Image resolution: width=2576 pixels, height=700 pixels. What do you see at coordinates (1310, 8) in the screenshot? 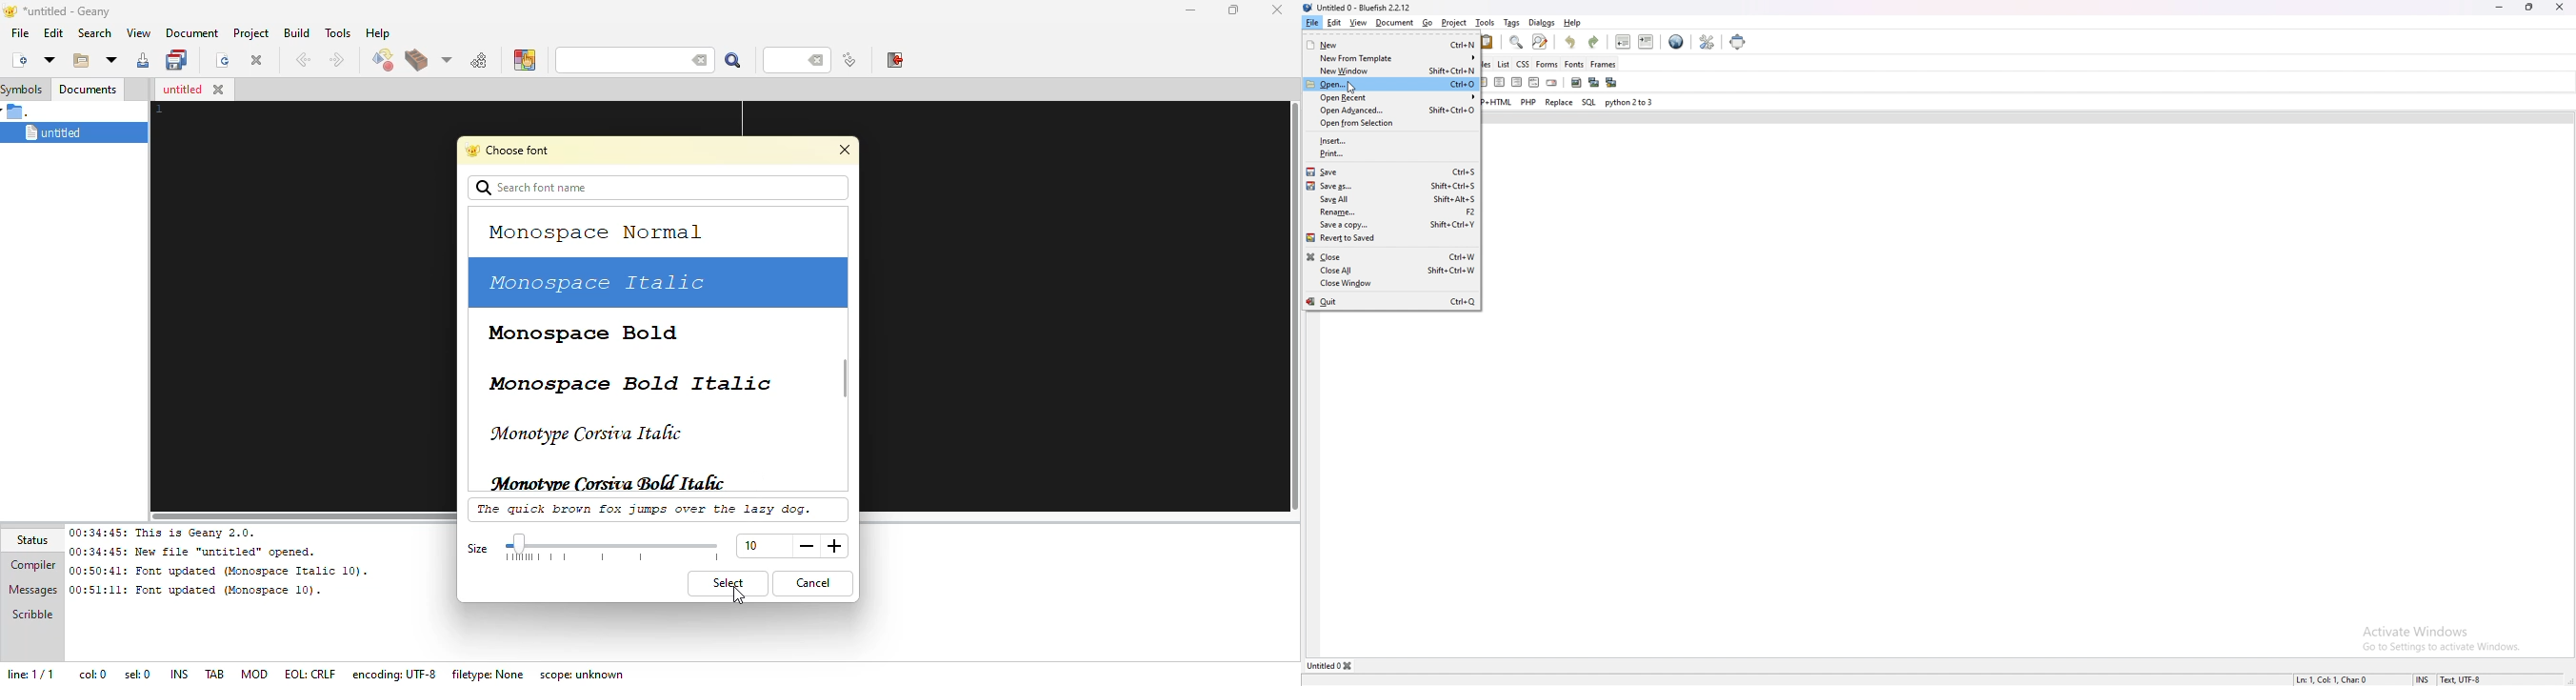
I see `logo` at bounding box center [1310, 8].